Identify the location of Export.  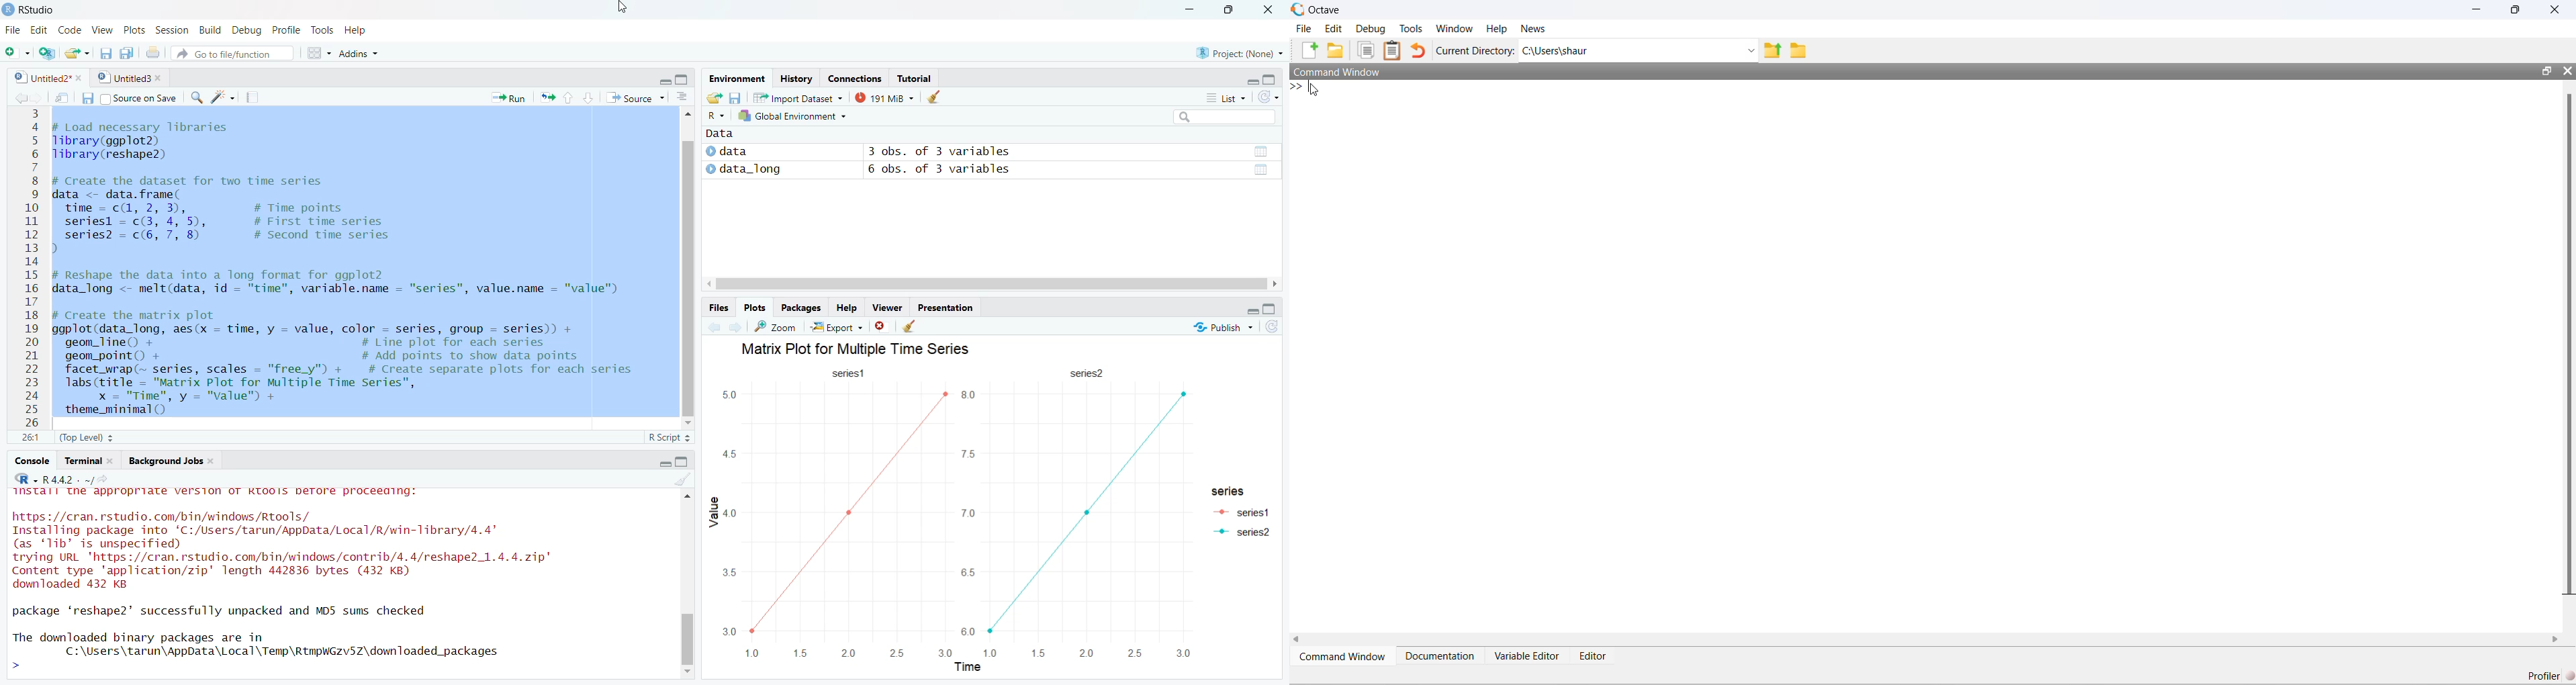
(836, 326).